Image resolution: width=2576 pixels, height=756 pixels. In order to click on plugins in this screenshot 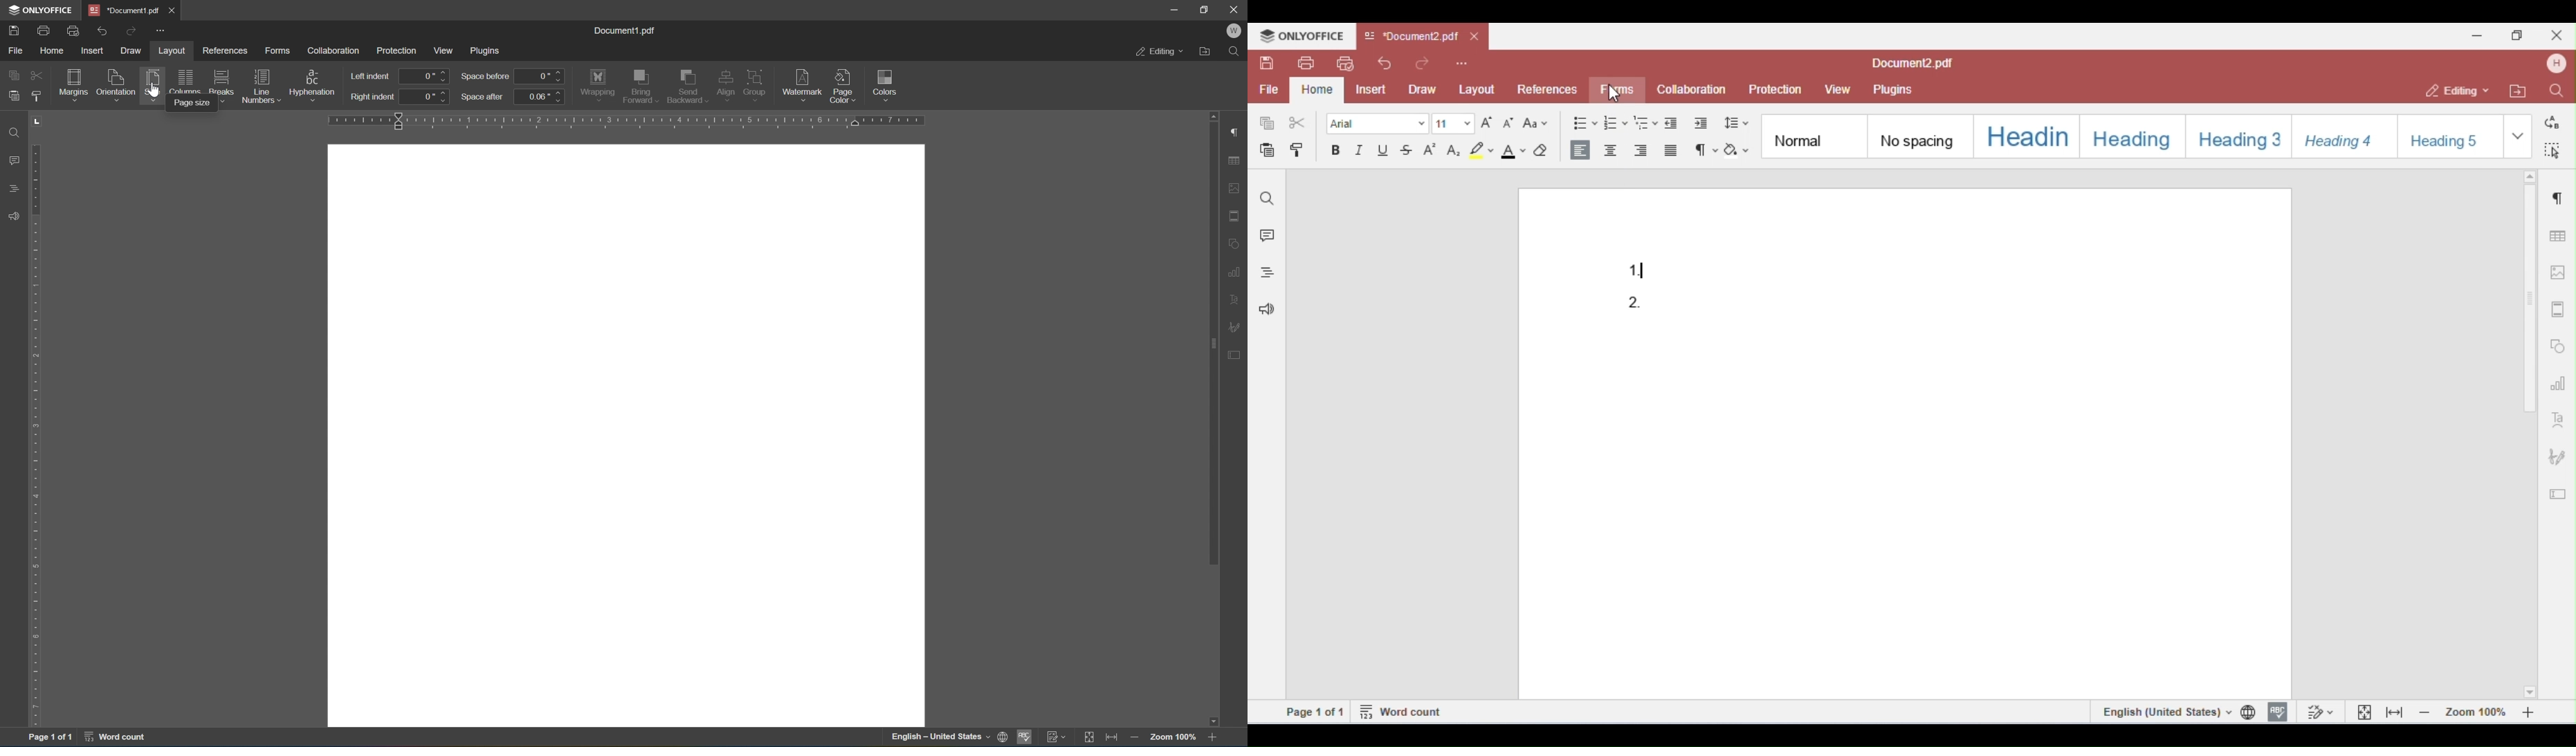, I will do `click(487, 49)`.